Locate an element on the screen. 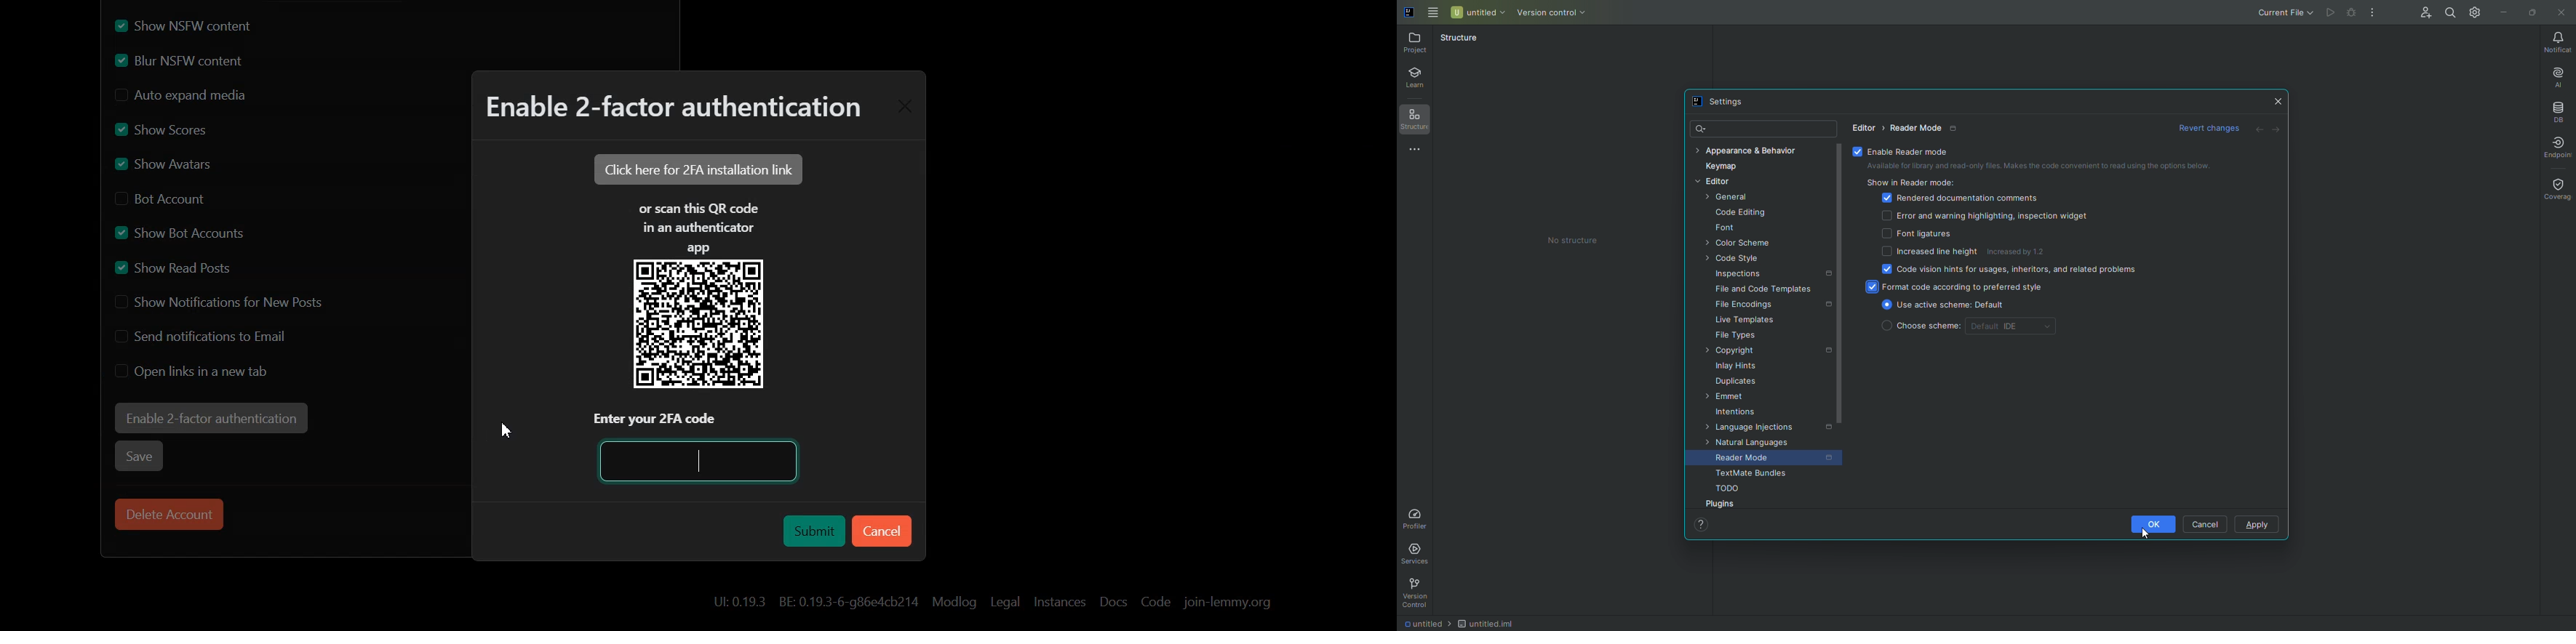 The width and height of the screenshot is (2576, 644). Endpoint is located at coordinates (2558, 148).